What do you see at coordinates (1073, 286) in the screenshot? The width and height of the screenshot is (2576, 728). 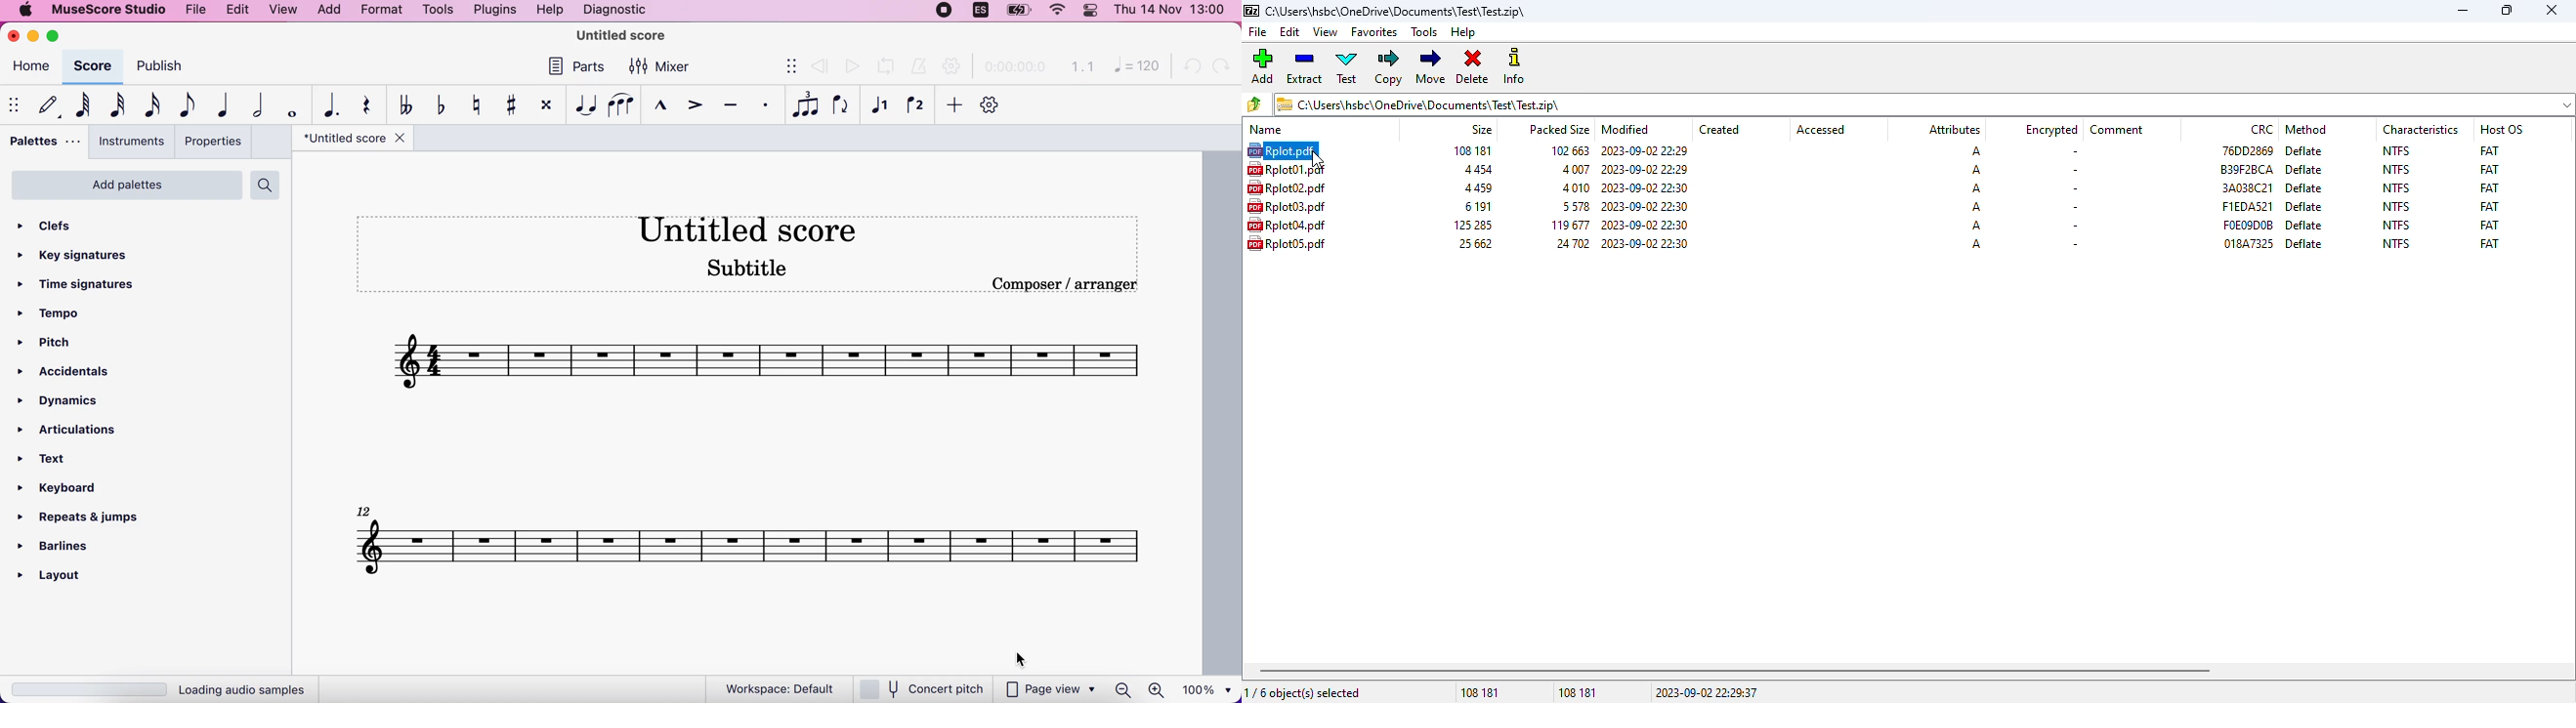 I see `composer/arranger` at bounding box center [1073, 286].